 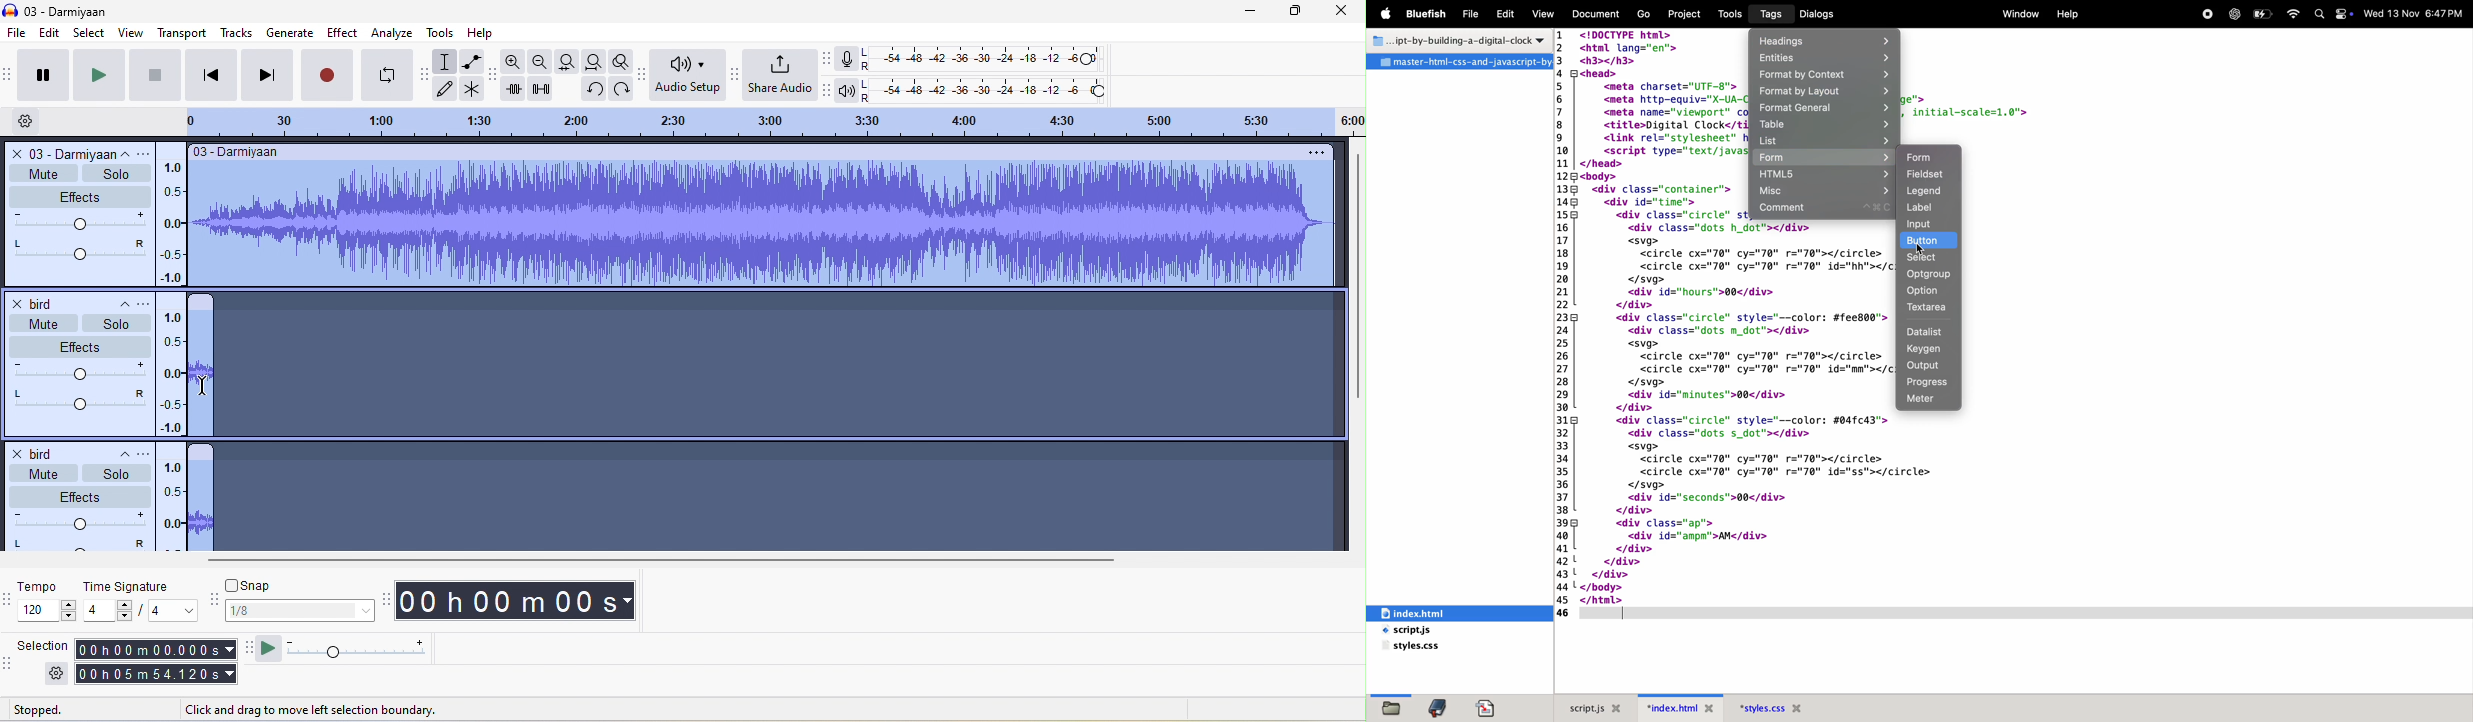 What do you see at coordinates (1823, 125) in the screenshot?
I see `table` at bounding box center [1823, 125].